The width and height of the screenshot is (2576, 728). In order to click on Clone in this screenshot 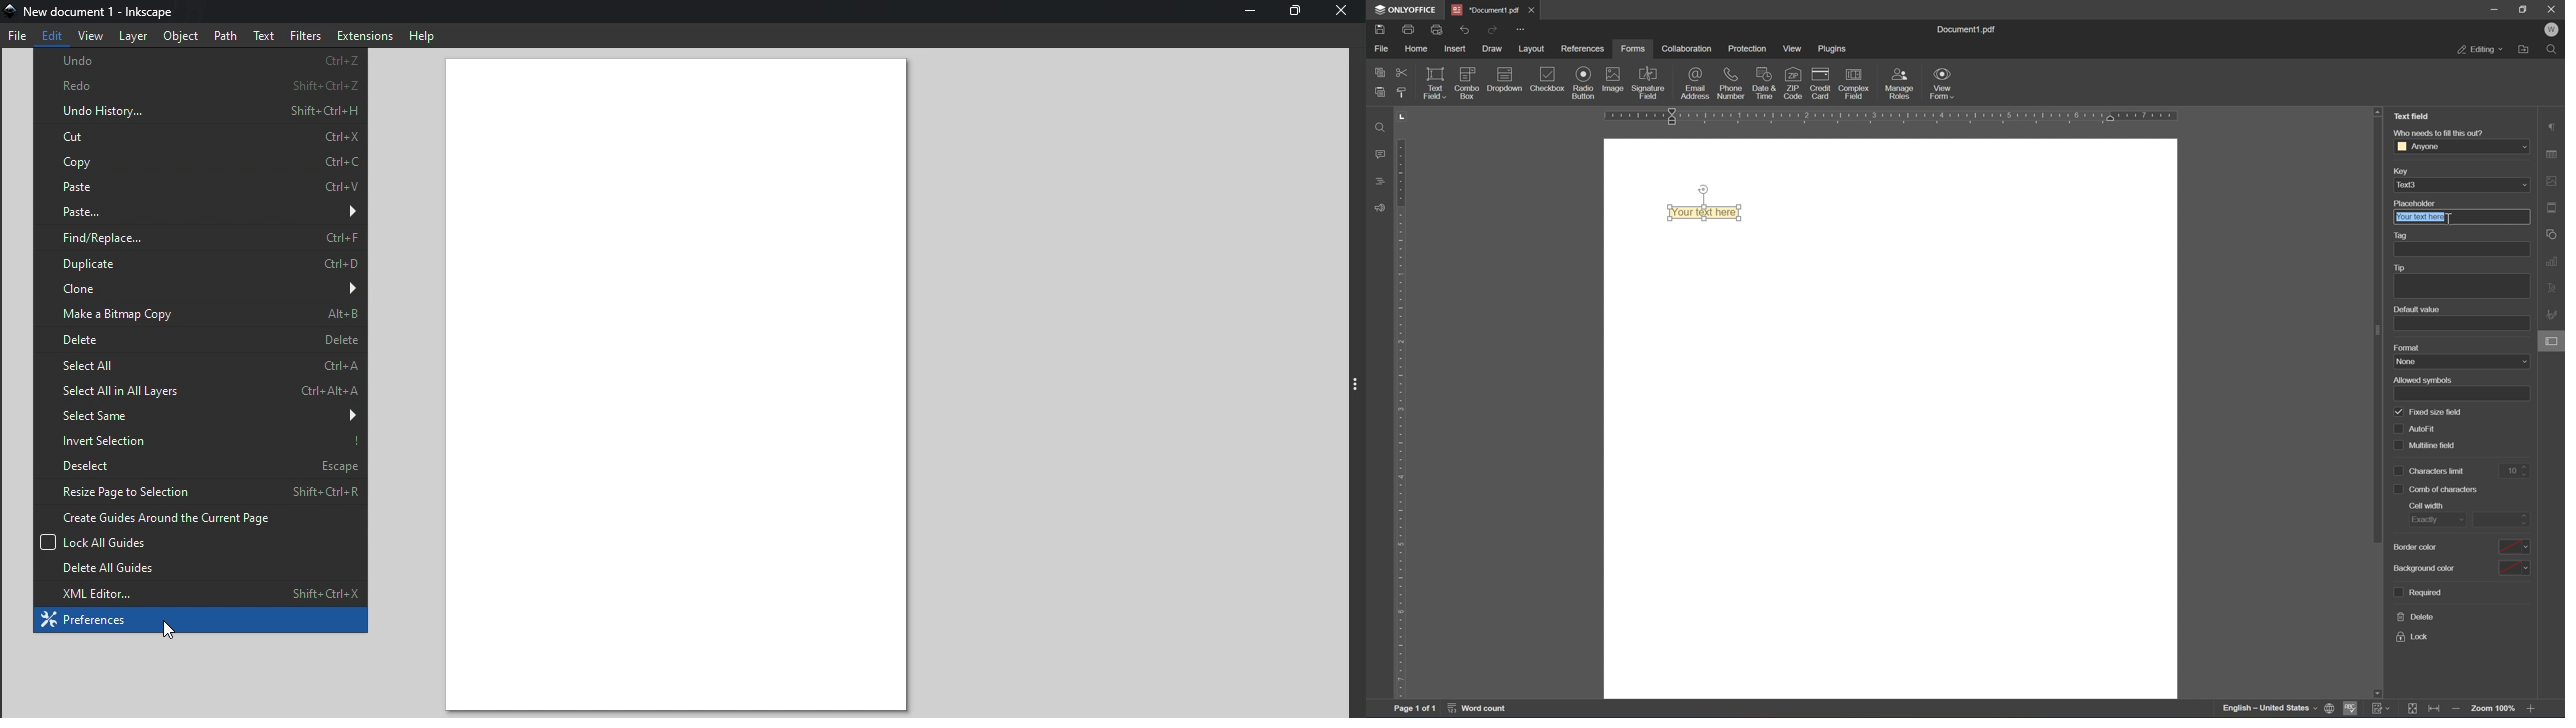, I will do `click(199, 290)`.